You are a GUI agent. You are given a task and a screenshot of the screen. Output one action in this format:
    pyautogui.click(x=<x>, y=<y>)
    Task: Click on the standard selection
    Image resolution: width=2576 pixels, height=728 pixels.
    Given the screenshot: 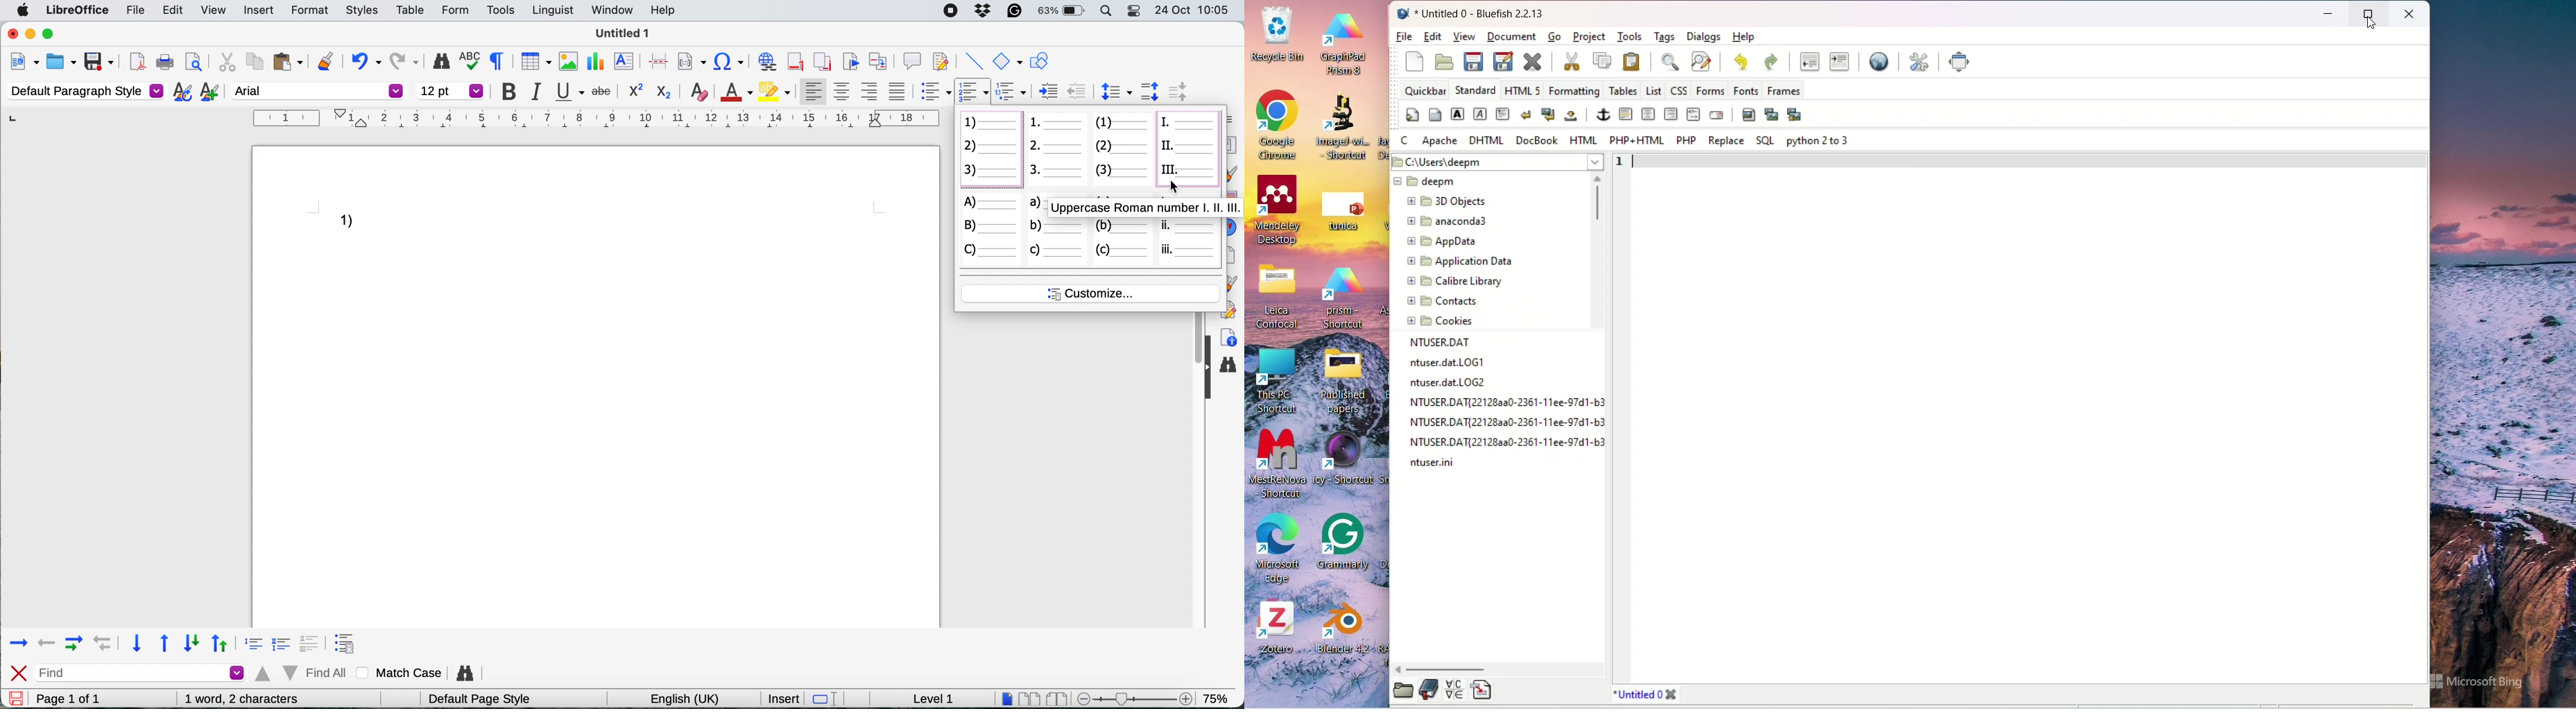 What is the action you would take?
    pyautogui.click(x=831, y=698)
    